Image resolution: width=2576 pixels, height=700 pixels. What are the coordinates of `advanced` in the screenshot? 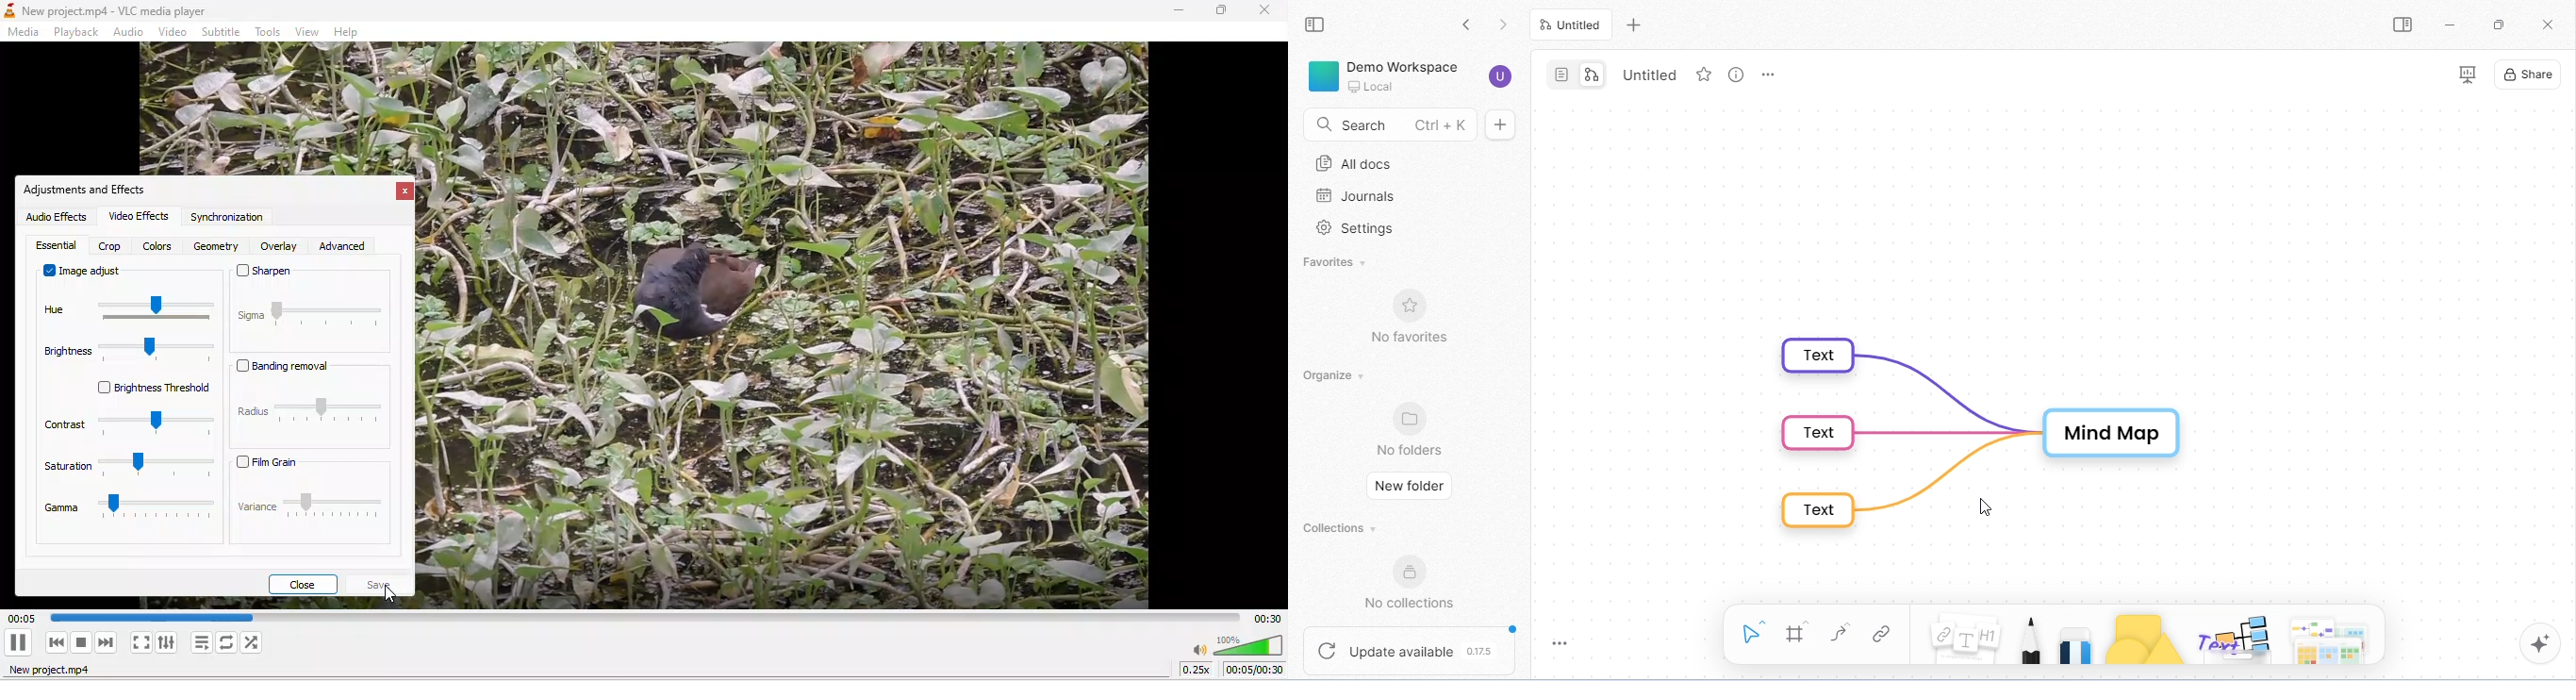 It's located at (355, 245).